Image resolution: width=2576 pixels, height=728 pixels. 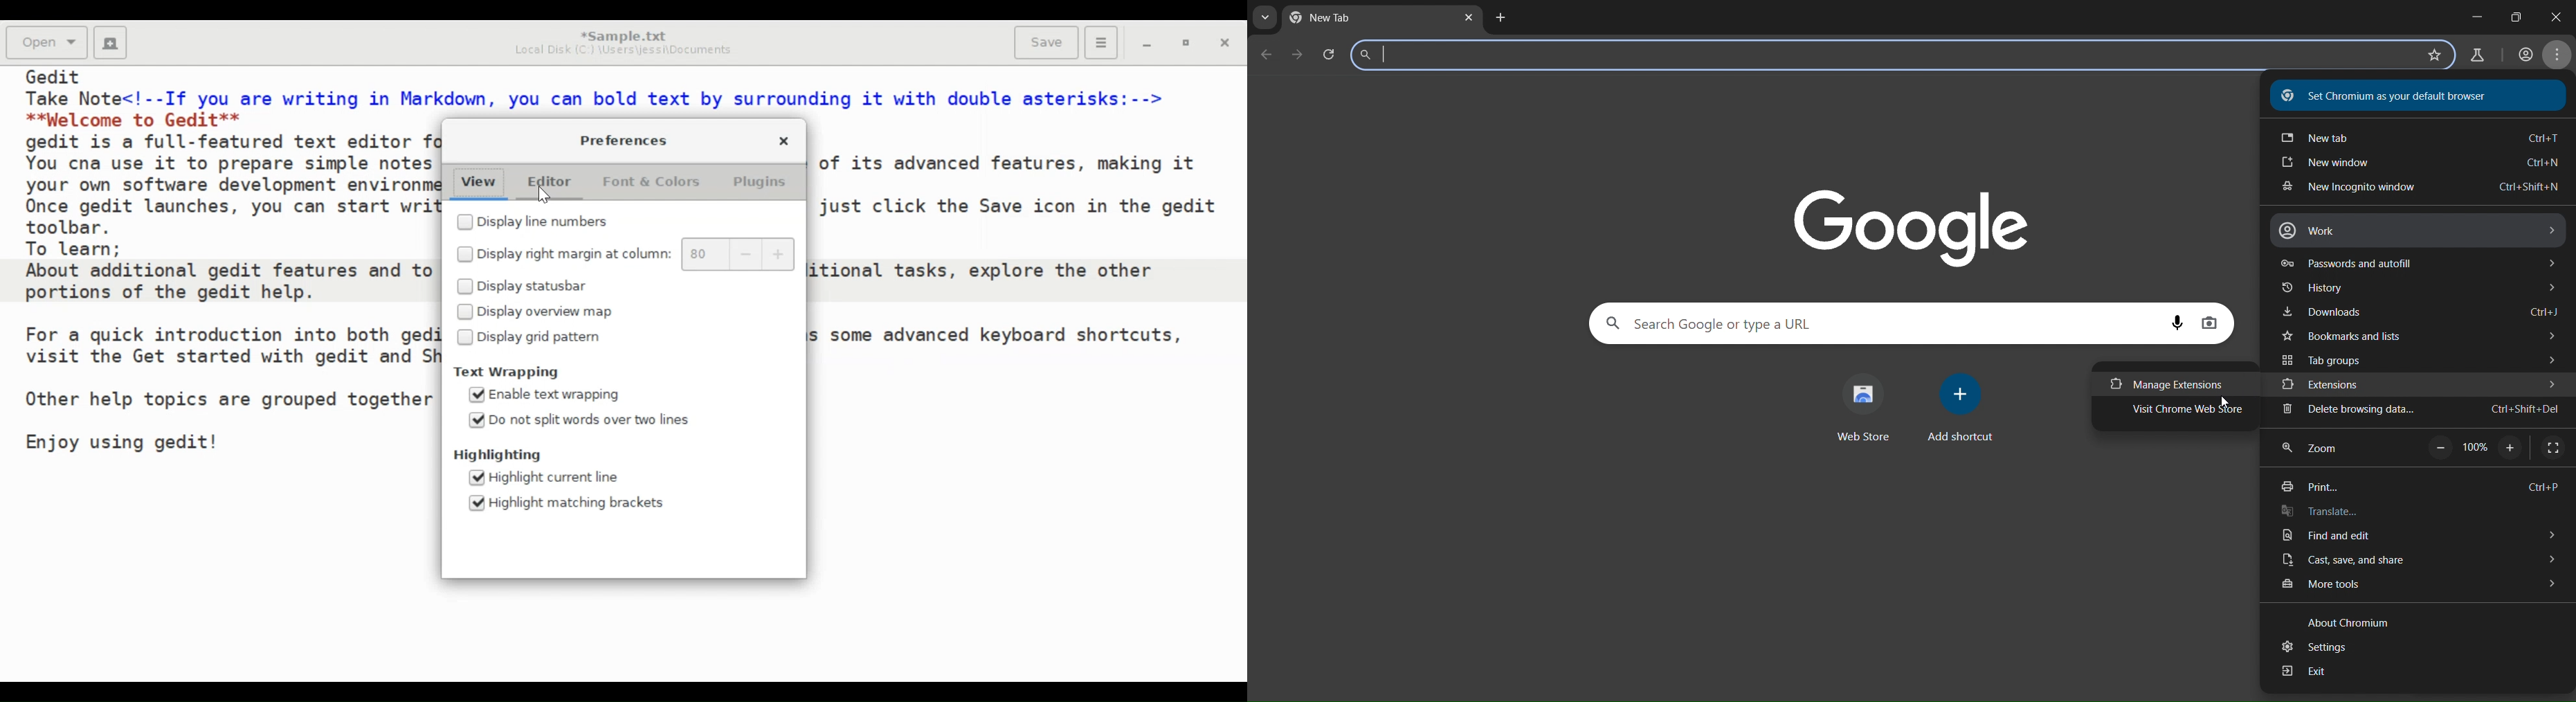 What do you see at coordinates (2526, 54) in the screenshot?
I see `account` at bounding box center [2526, 54].